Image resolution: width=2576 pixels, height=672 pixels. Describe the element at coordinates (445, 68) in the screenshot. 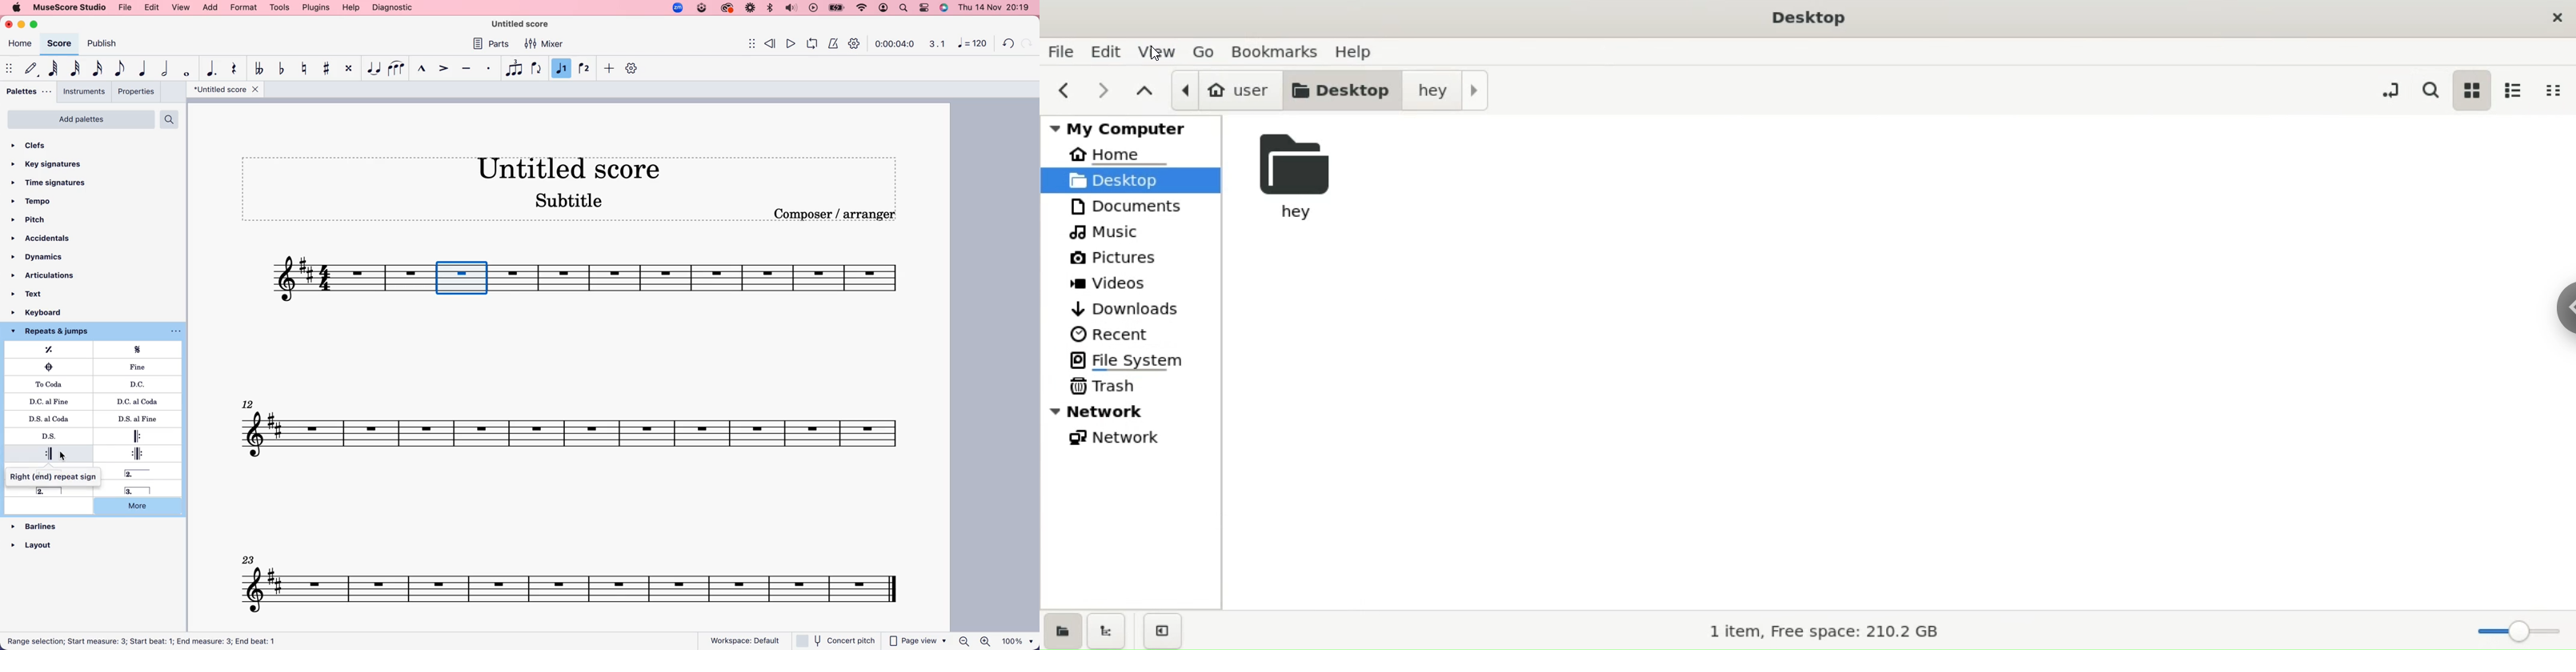

I see `accent` at that location.